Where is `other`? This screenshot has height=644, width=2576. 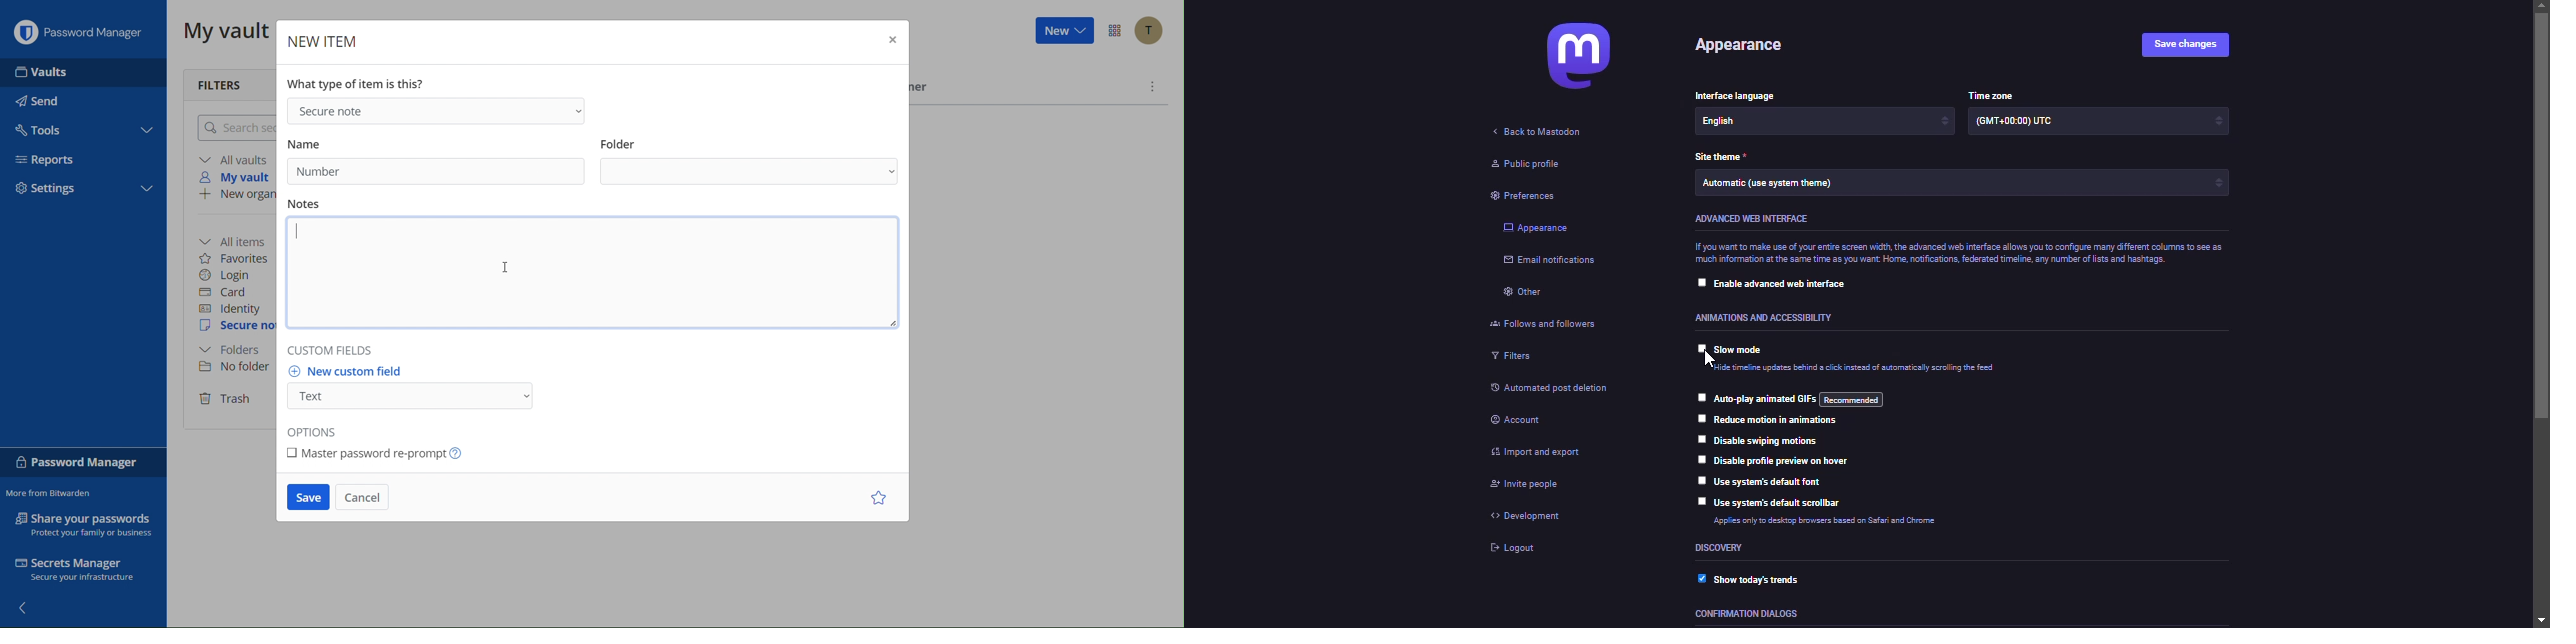 other is located at coordinates (1527, 295).